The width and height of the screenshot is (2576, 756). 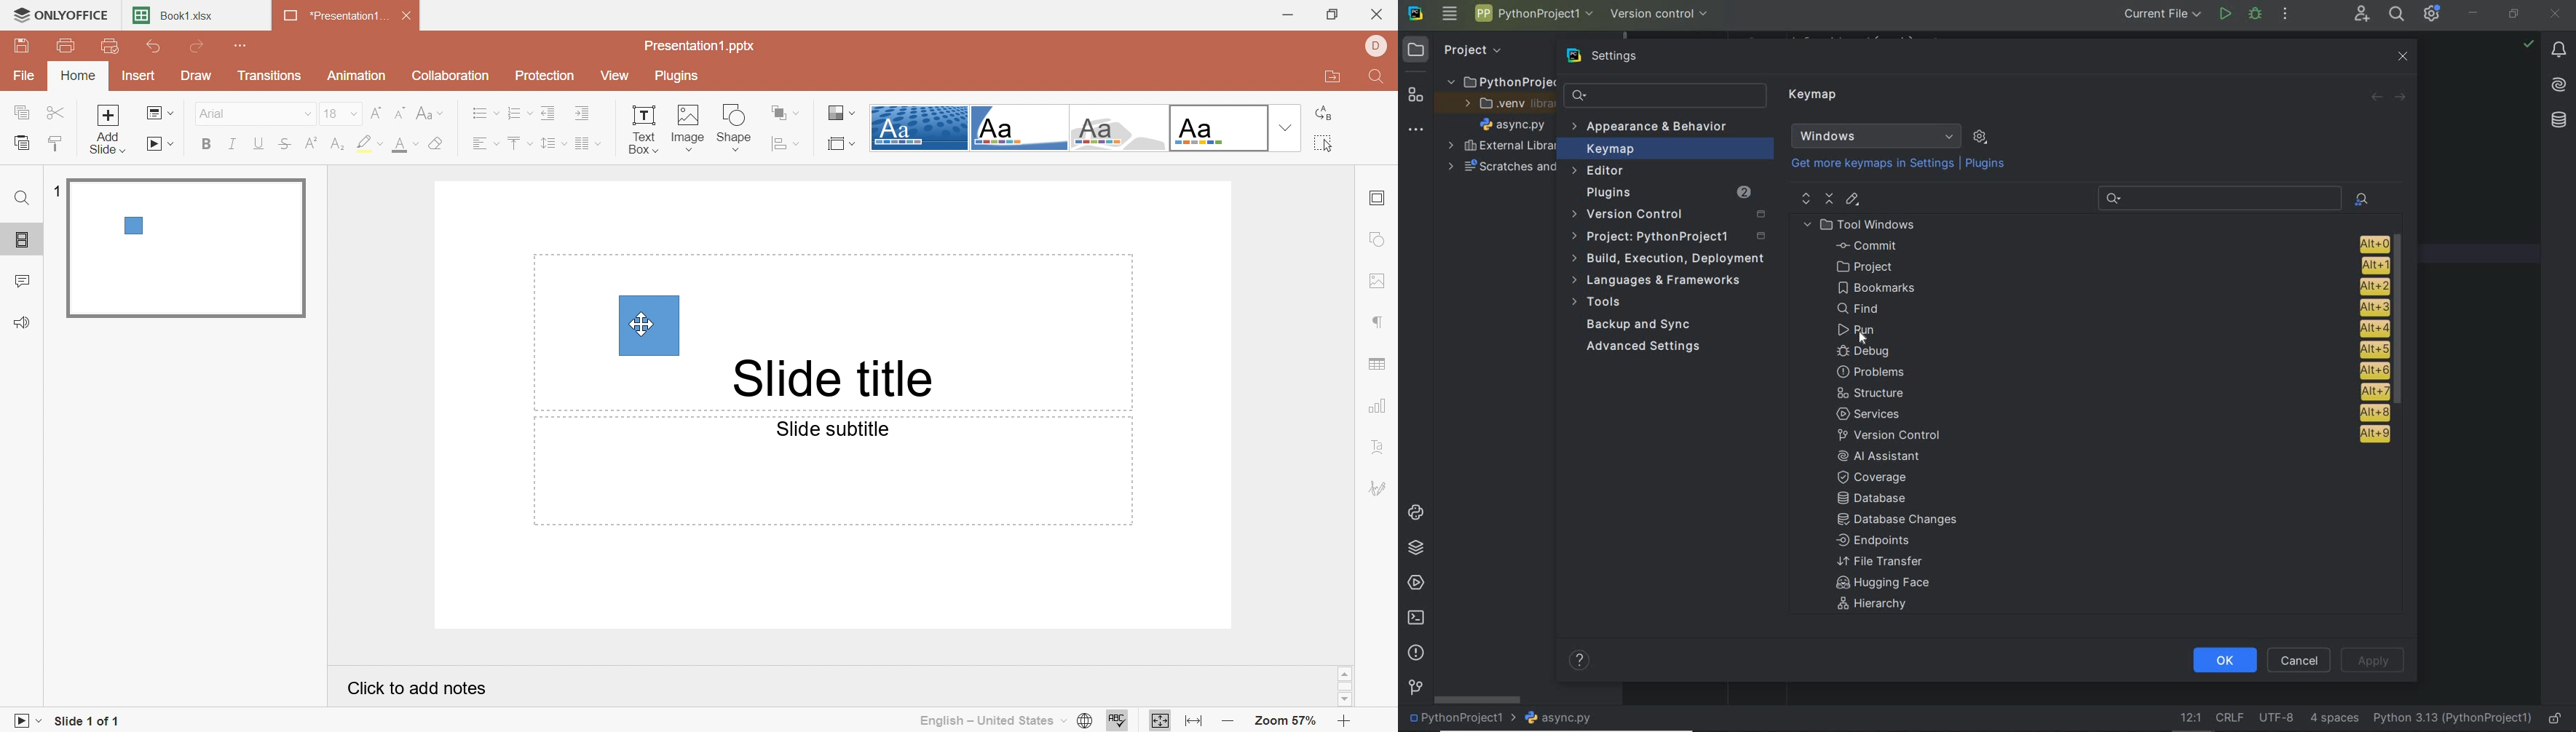 What do you see at coordinates (1501, 168) in the screenshot?
I see `scratches and consoles` at bounding box center [1501, 168].